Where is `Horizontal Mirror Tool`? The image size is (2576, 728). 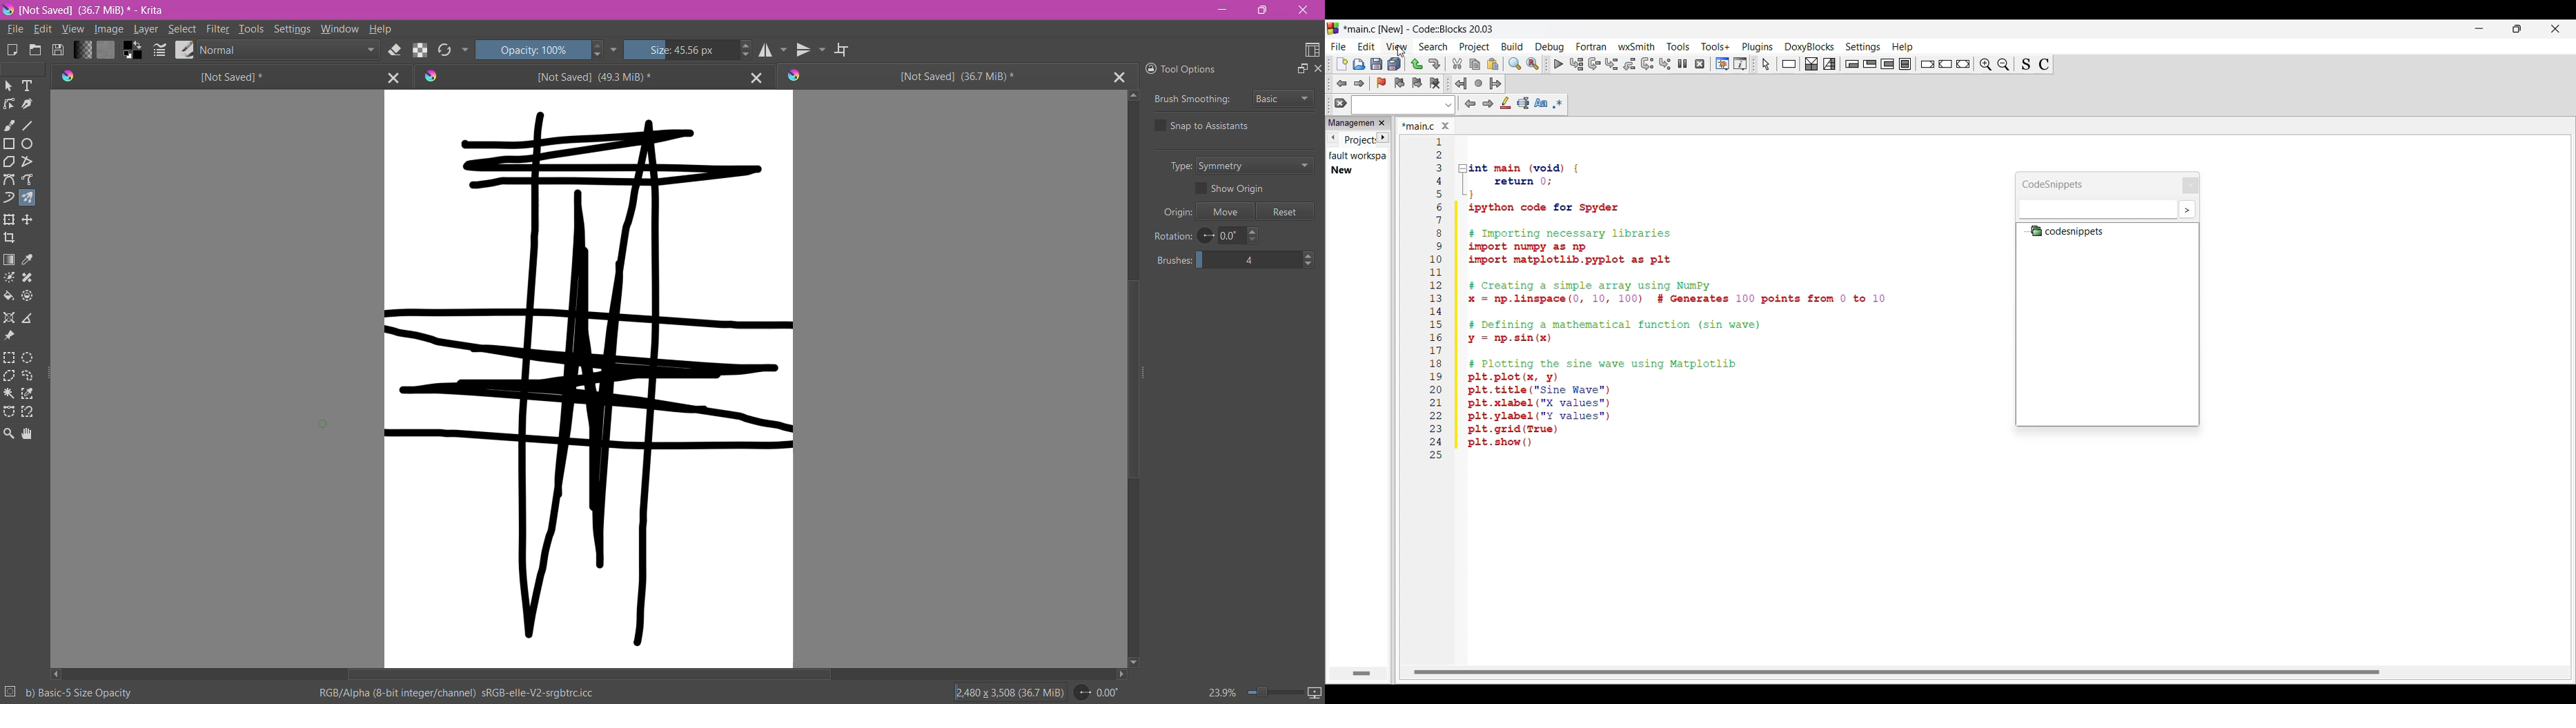 Horizontal Mirror Tool is located at coordinates (772, 50).